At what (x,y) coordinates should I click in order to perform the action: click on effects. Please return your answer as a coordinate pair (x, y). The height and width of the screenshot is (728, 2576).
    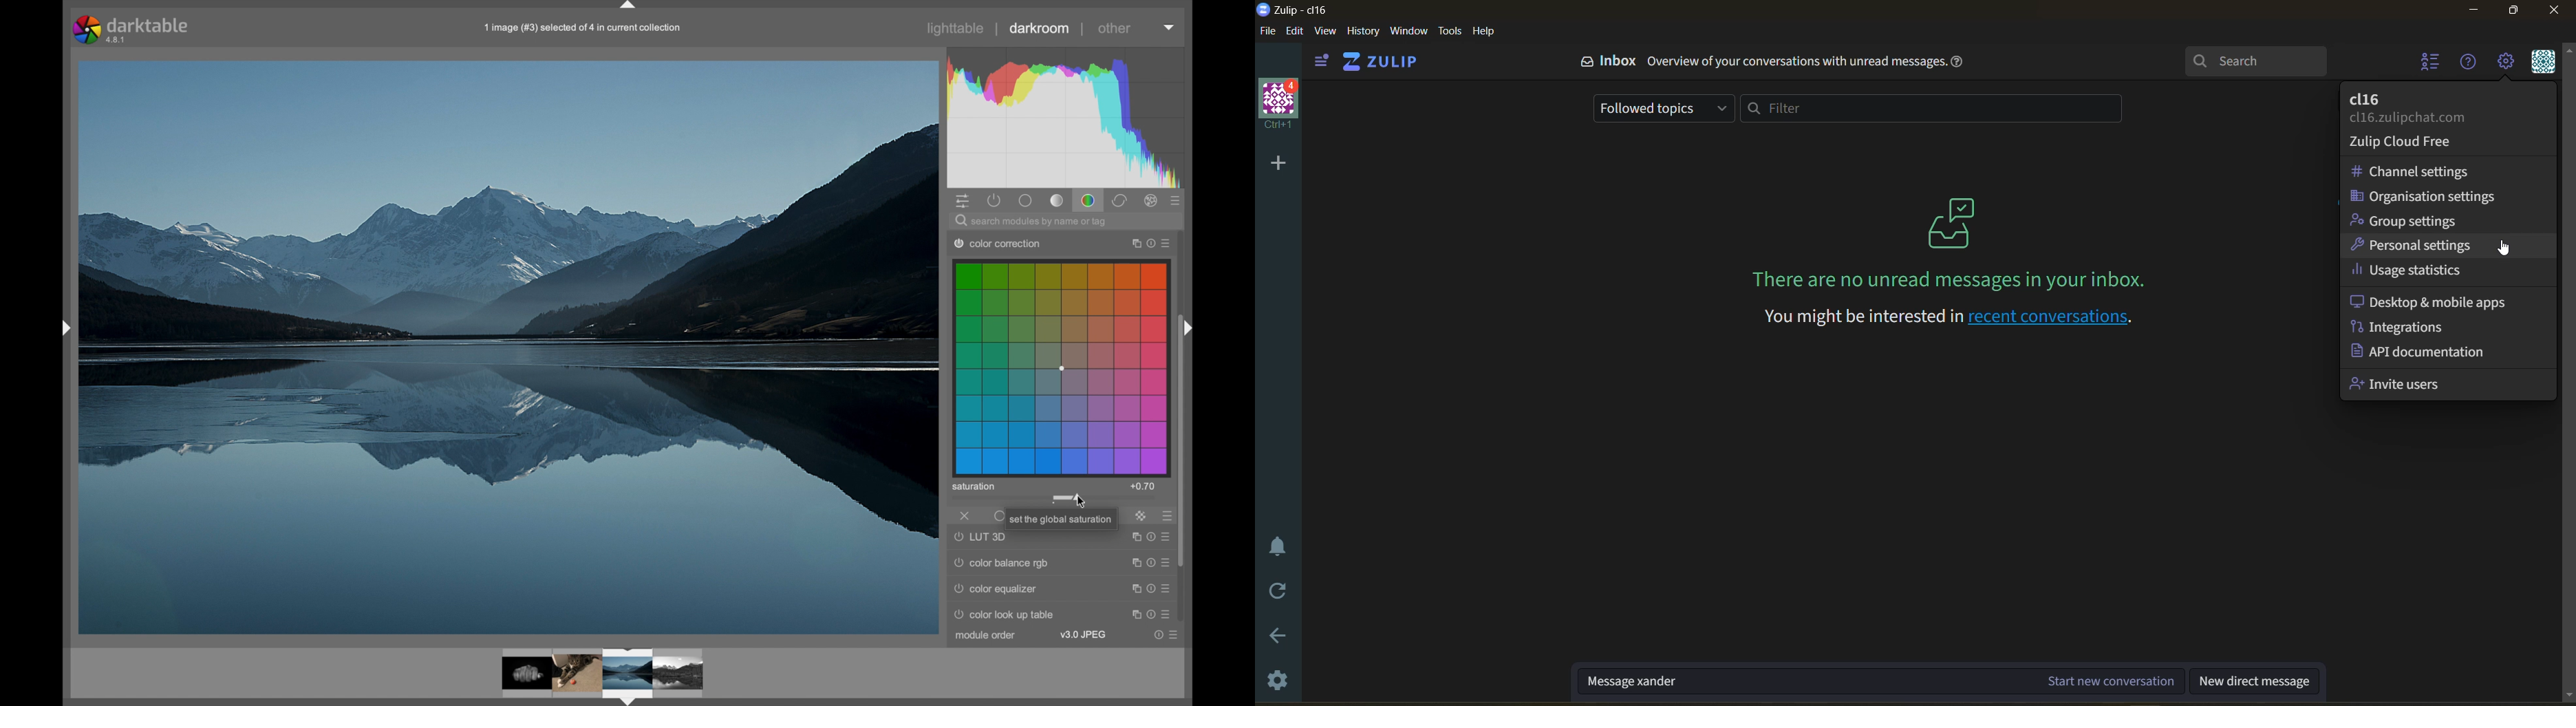
    Looking at the image, I should click on (1152, 201).